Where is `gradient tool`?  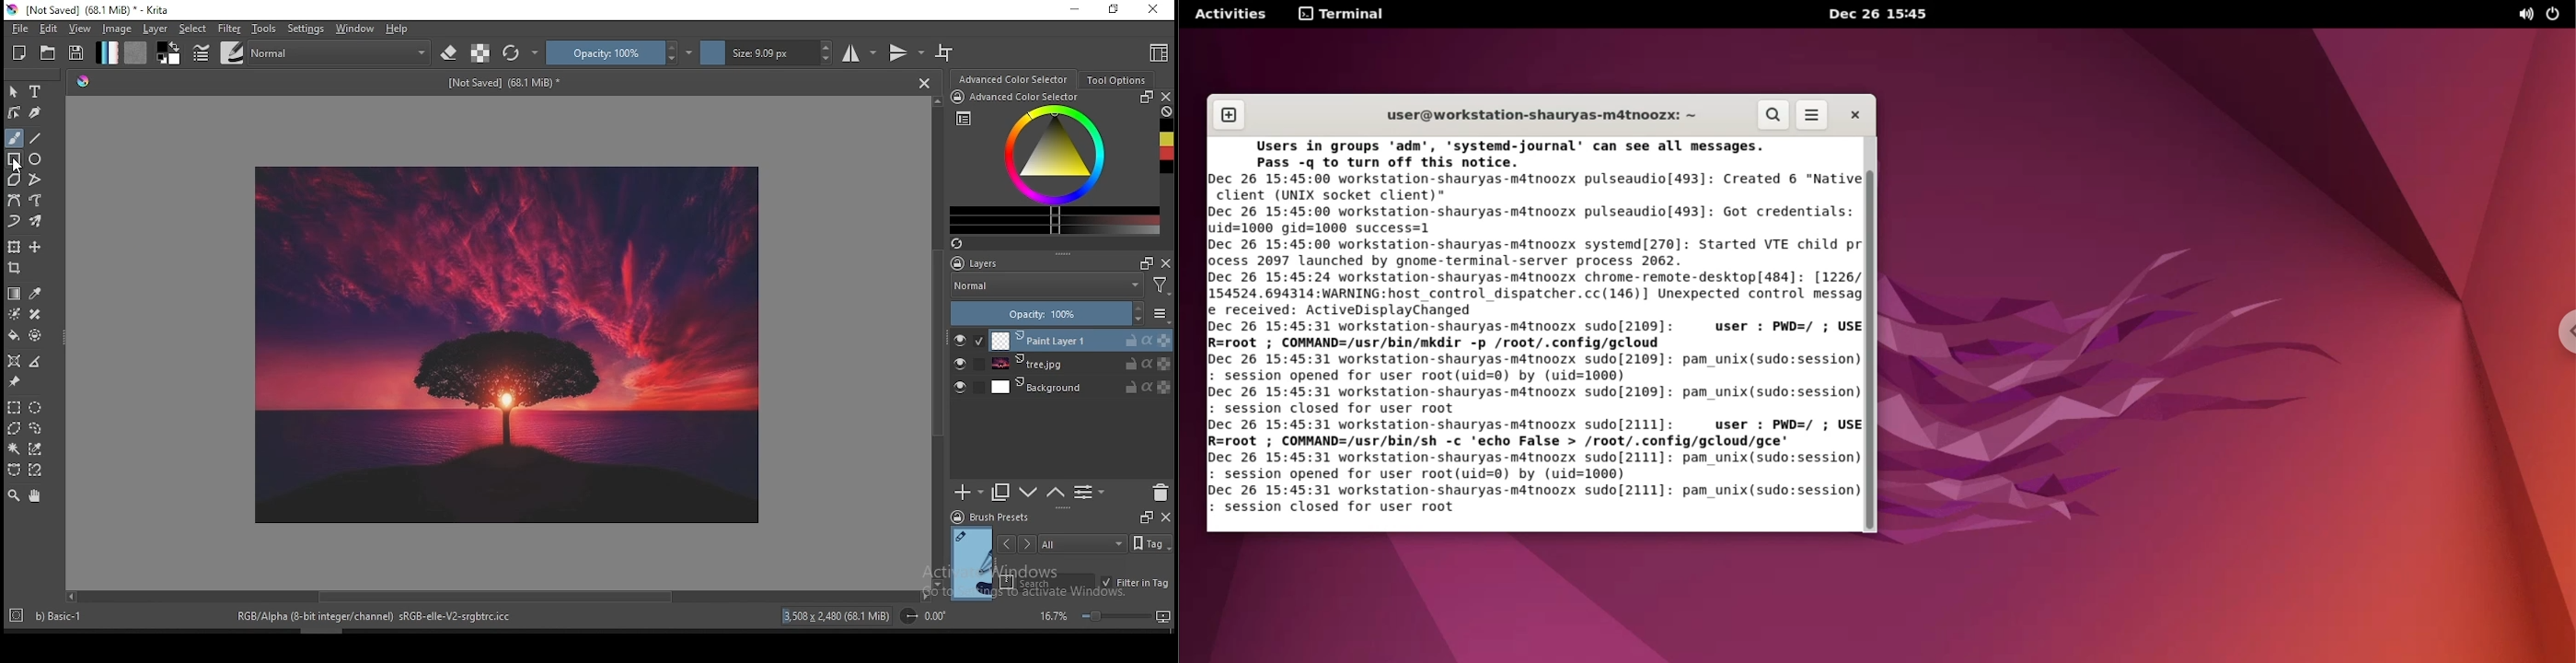
gradient tool is located at coordinates (15, 293).